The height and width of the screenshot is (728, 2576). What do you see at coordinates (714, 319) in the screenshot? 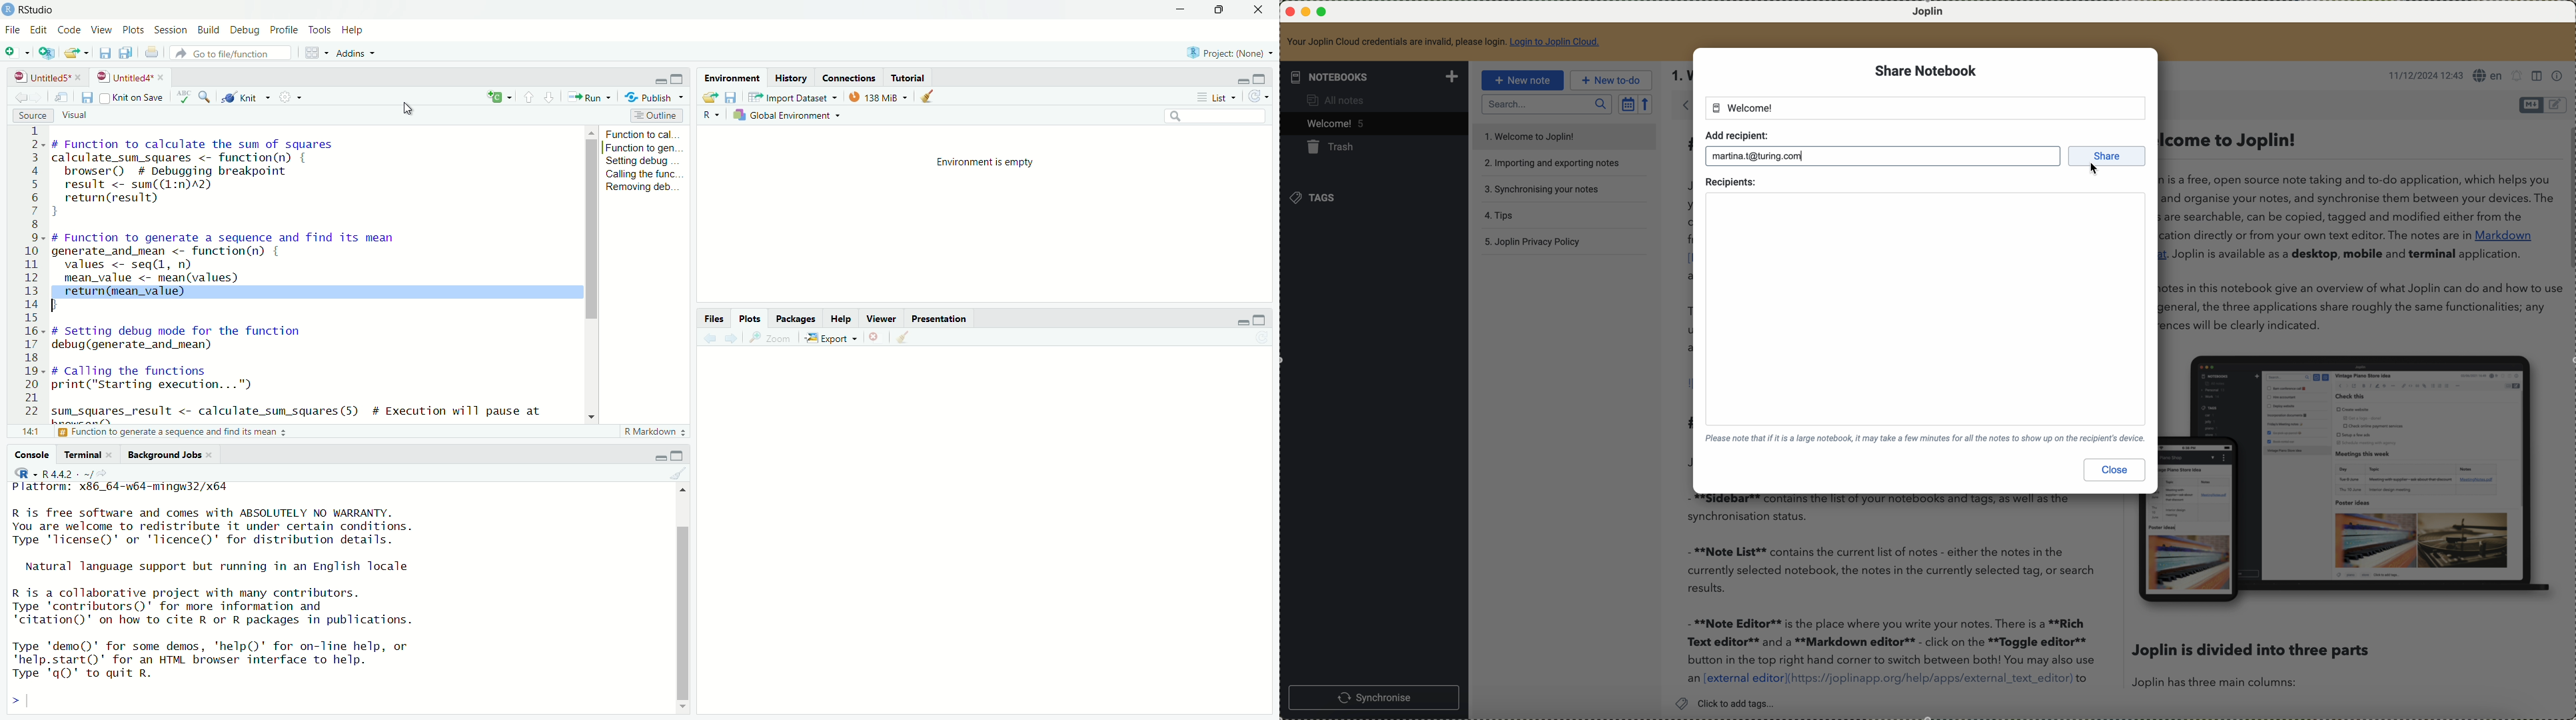
I see `files` at bounding box center [714, 319].